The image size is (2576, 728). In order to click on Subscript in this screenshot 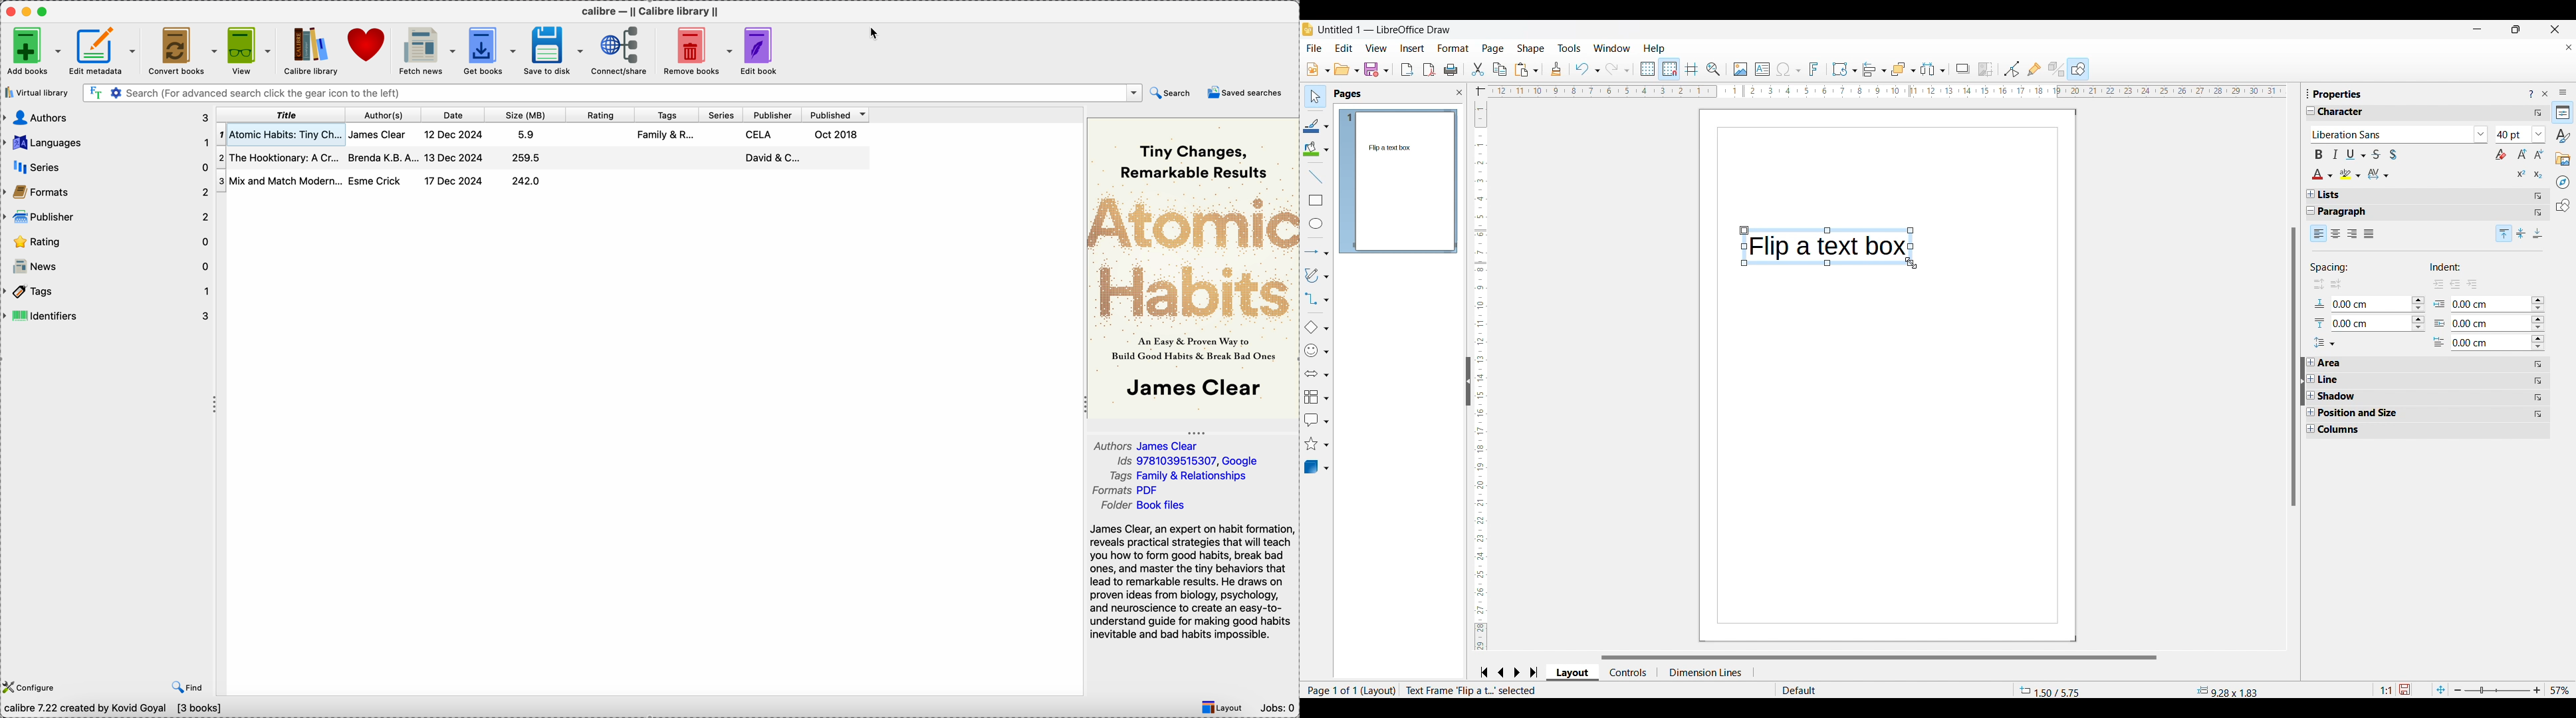, I will do `click(2539, 175)`.